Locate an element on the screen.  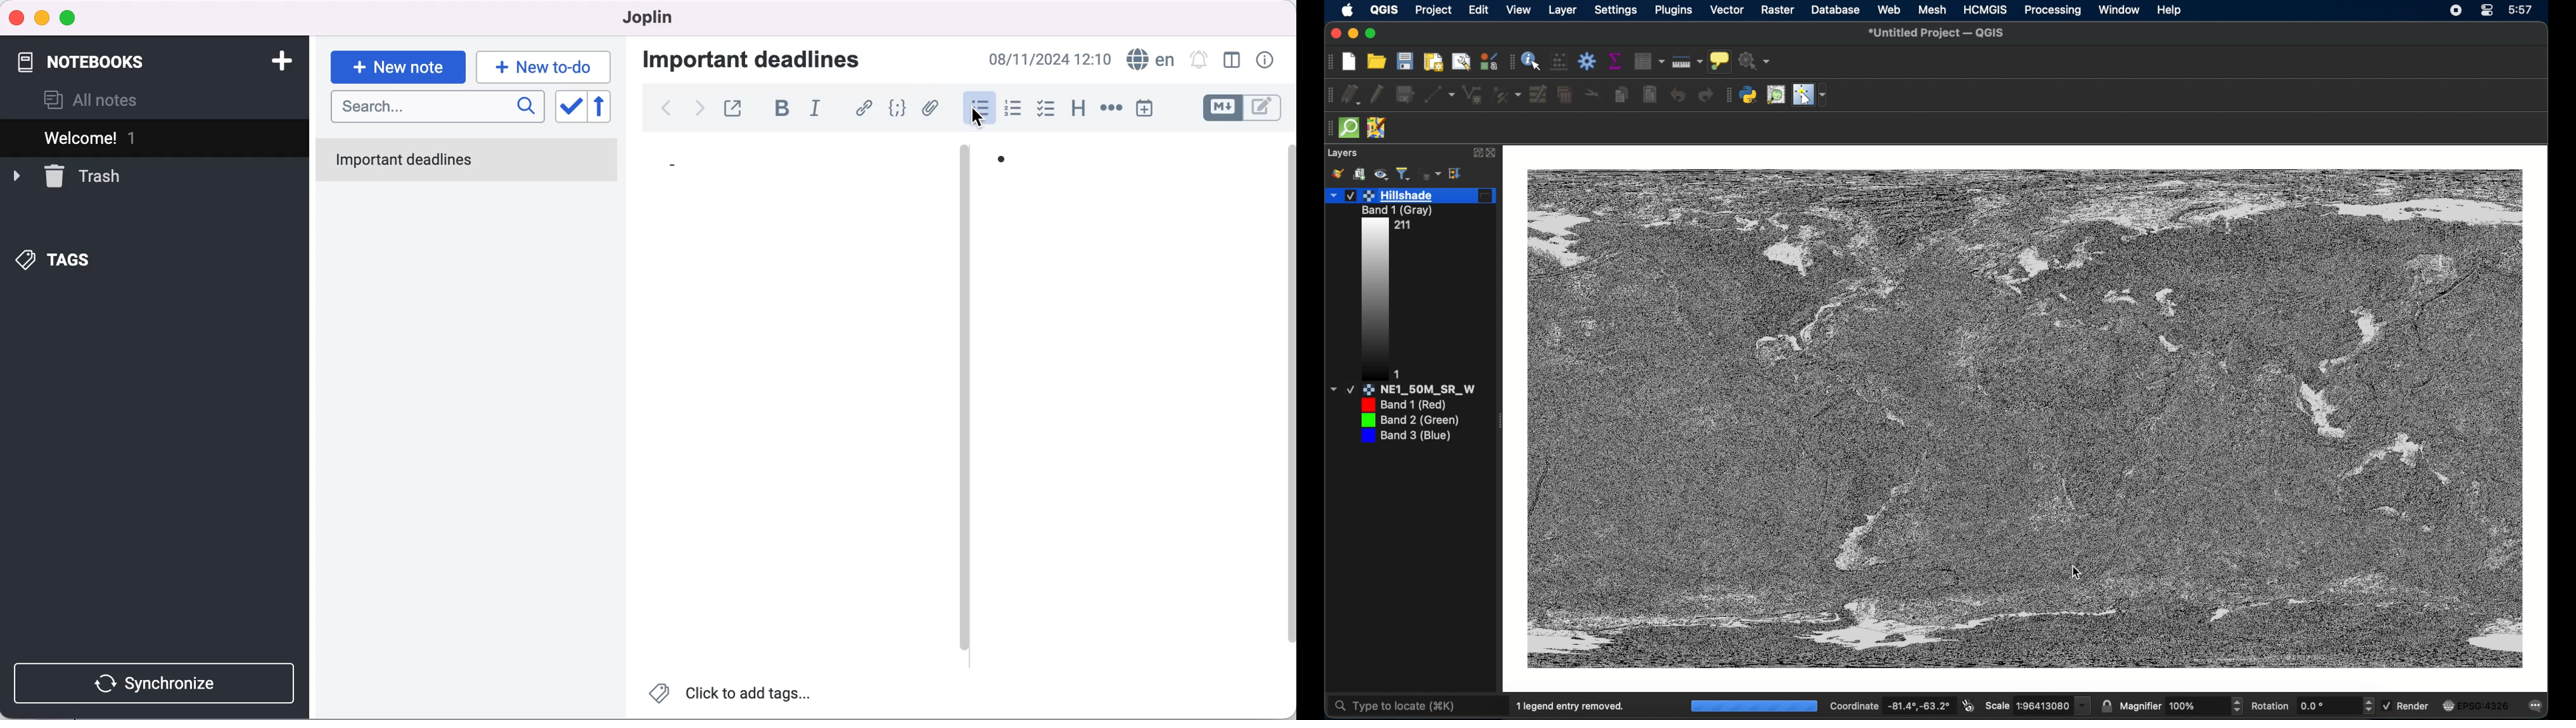
open layout manager is located at coordinates (1462, 61).